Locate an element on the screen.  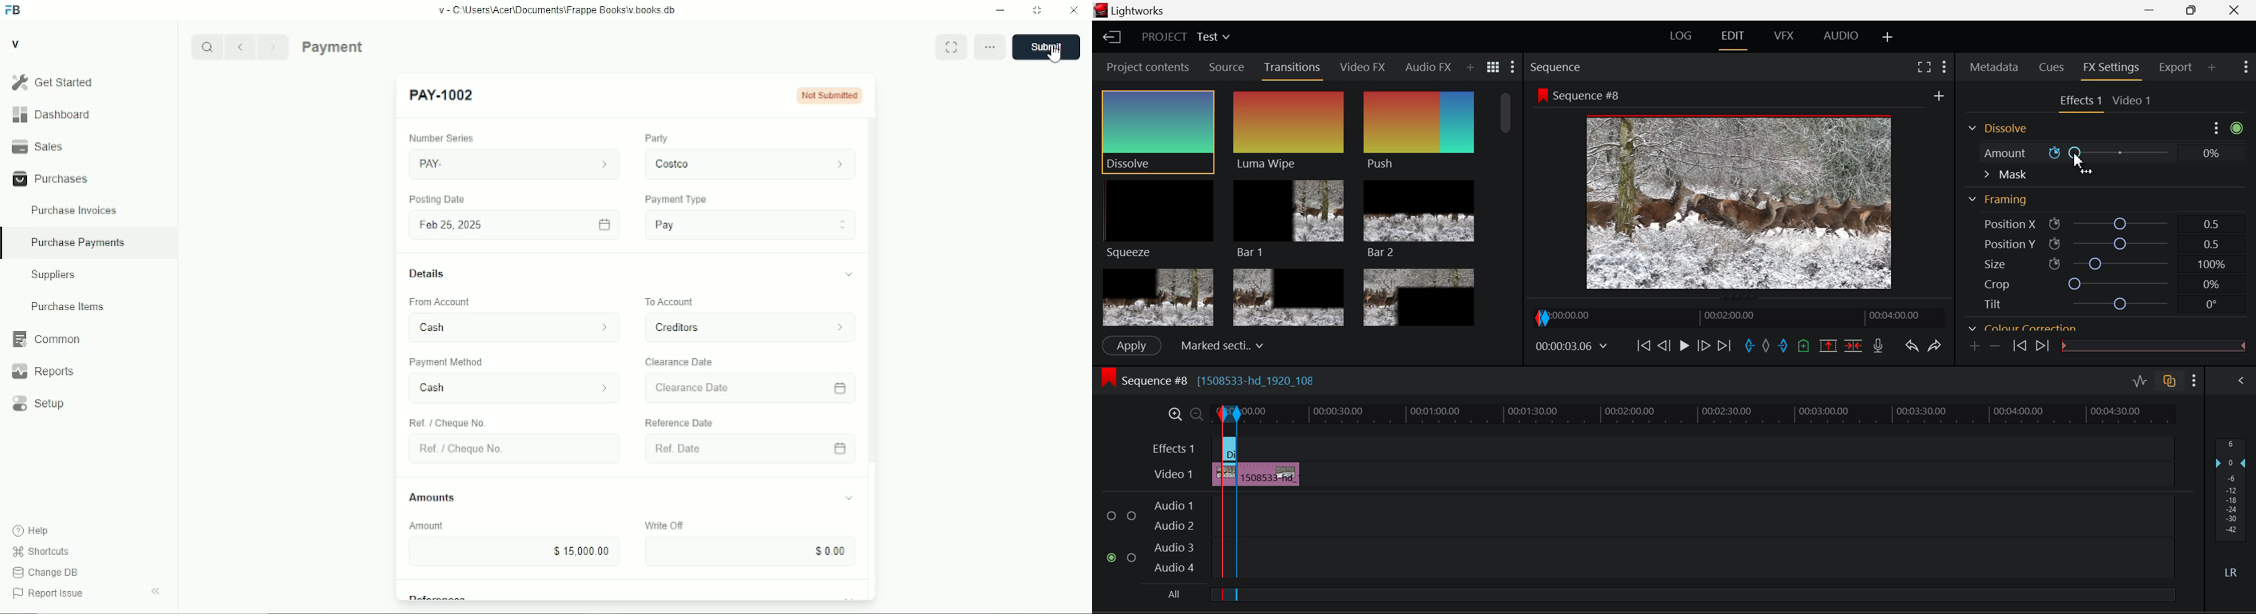
Amount is located at coordinates (435, 526).